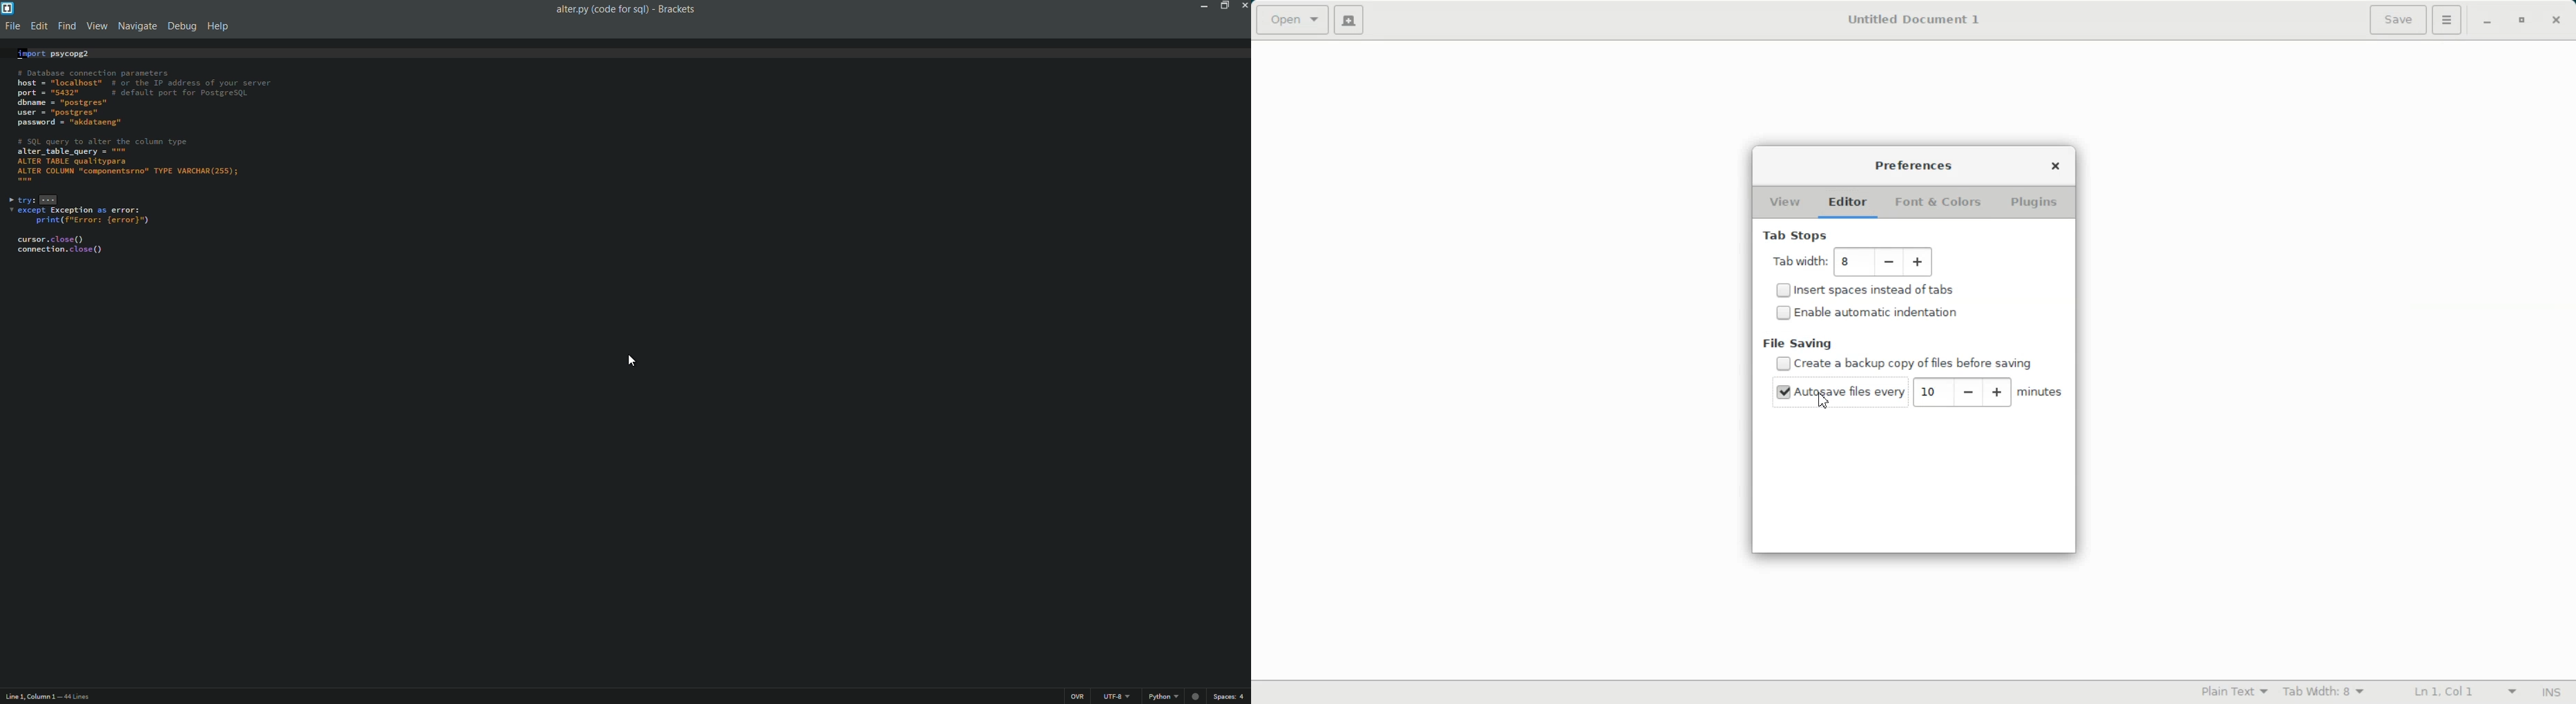 This screenshot has height=728, width=2576. What do you see at coordinates (1202, 7) in the screenshot?
I see `minimize` at bounding box center [1202, 7].